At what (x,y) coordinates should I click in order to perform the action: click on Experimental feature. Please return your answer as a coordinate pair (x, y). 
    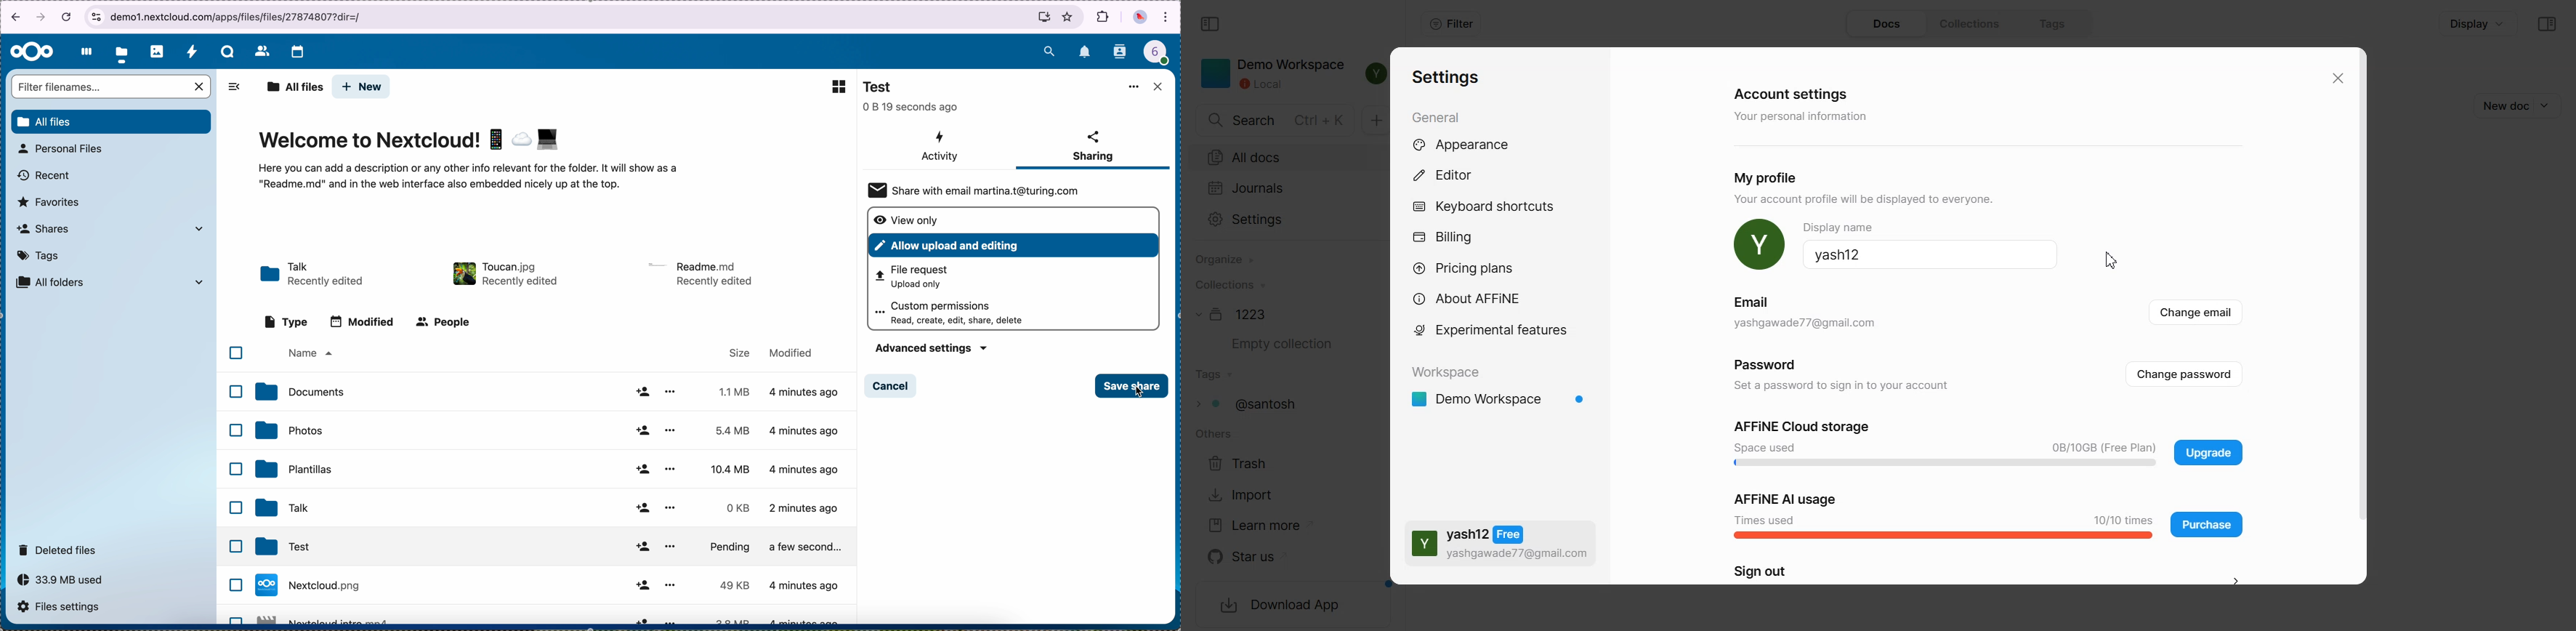
    Looking at the image, I should click on (1490, 329).